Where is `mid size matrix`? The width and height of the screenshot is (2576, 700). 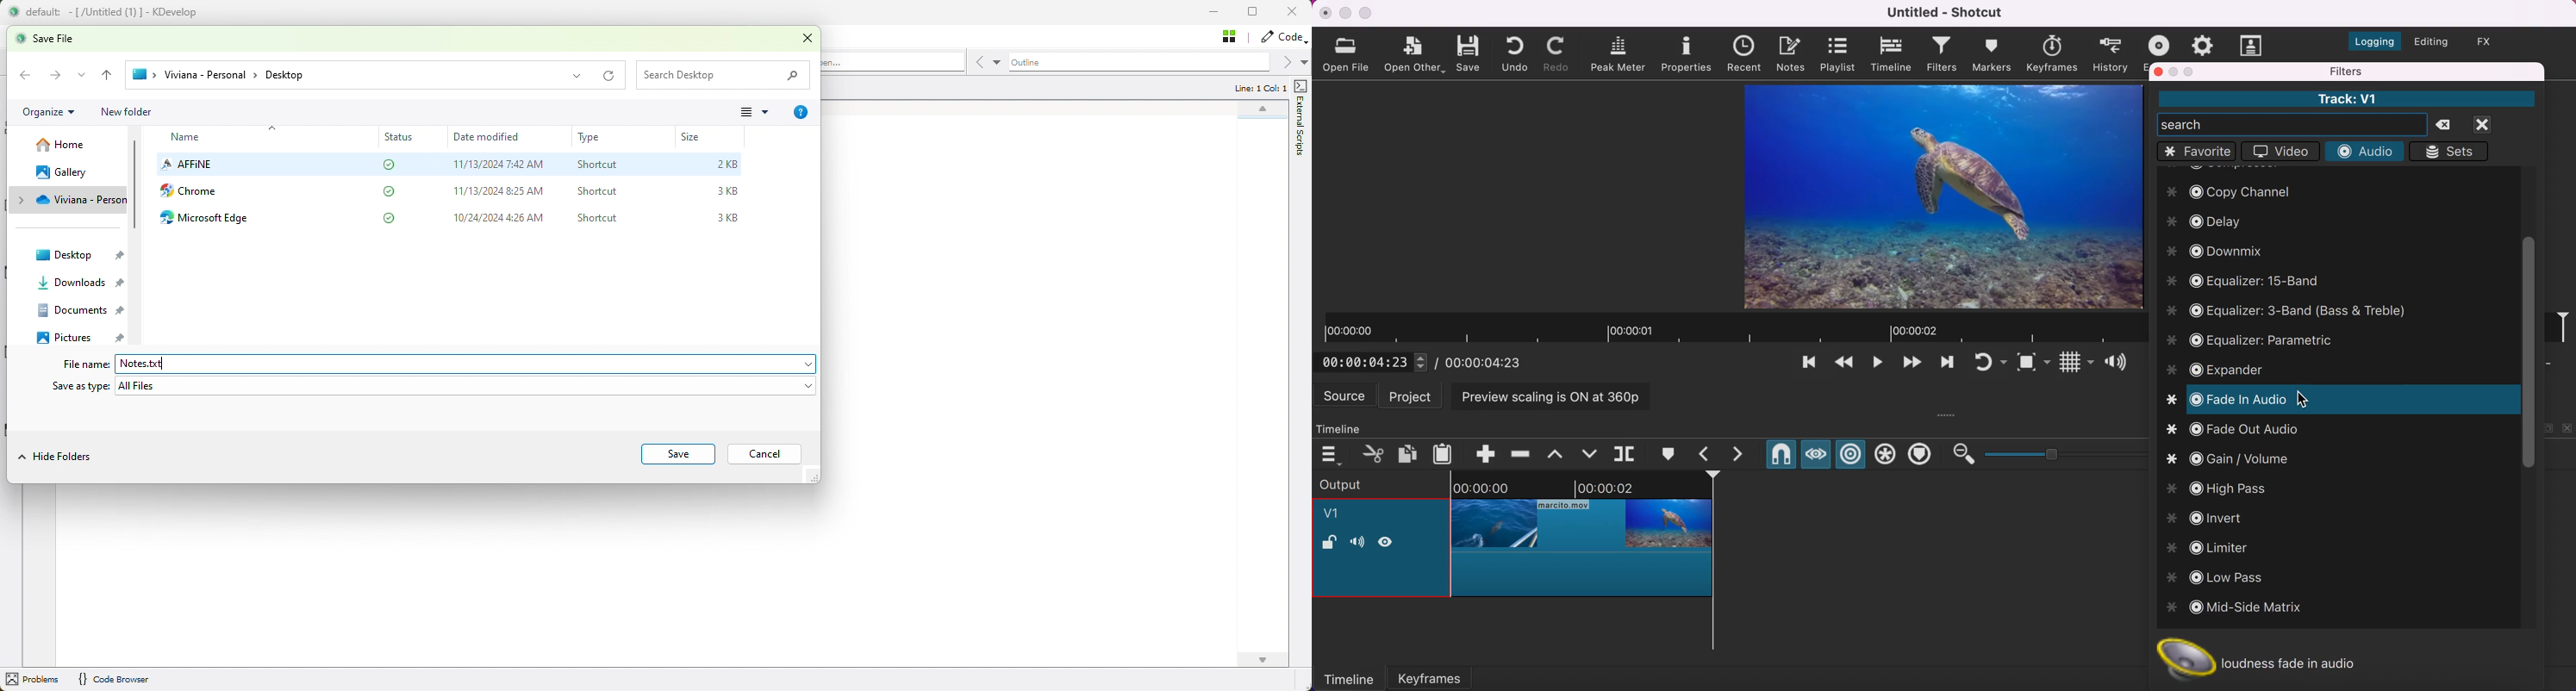
mid size matrix is located at coordinates (2240, 609).